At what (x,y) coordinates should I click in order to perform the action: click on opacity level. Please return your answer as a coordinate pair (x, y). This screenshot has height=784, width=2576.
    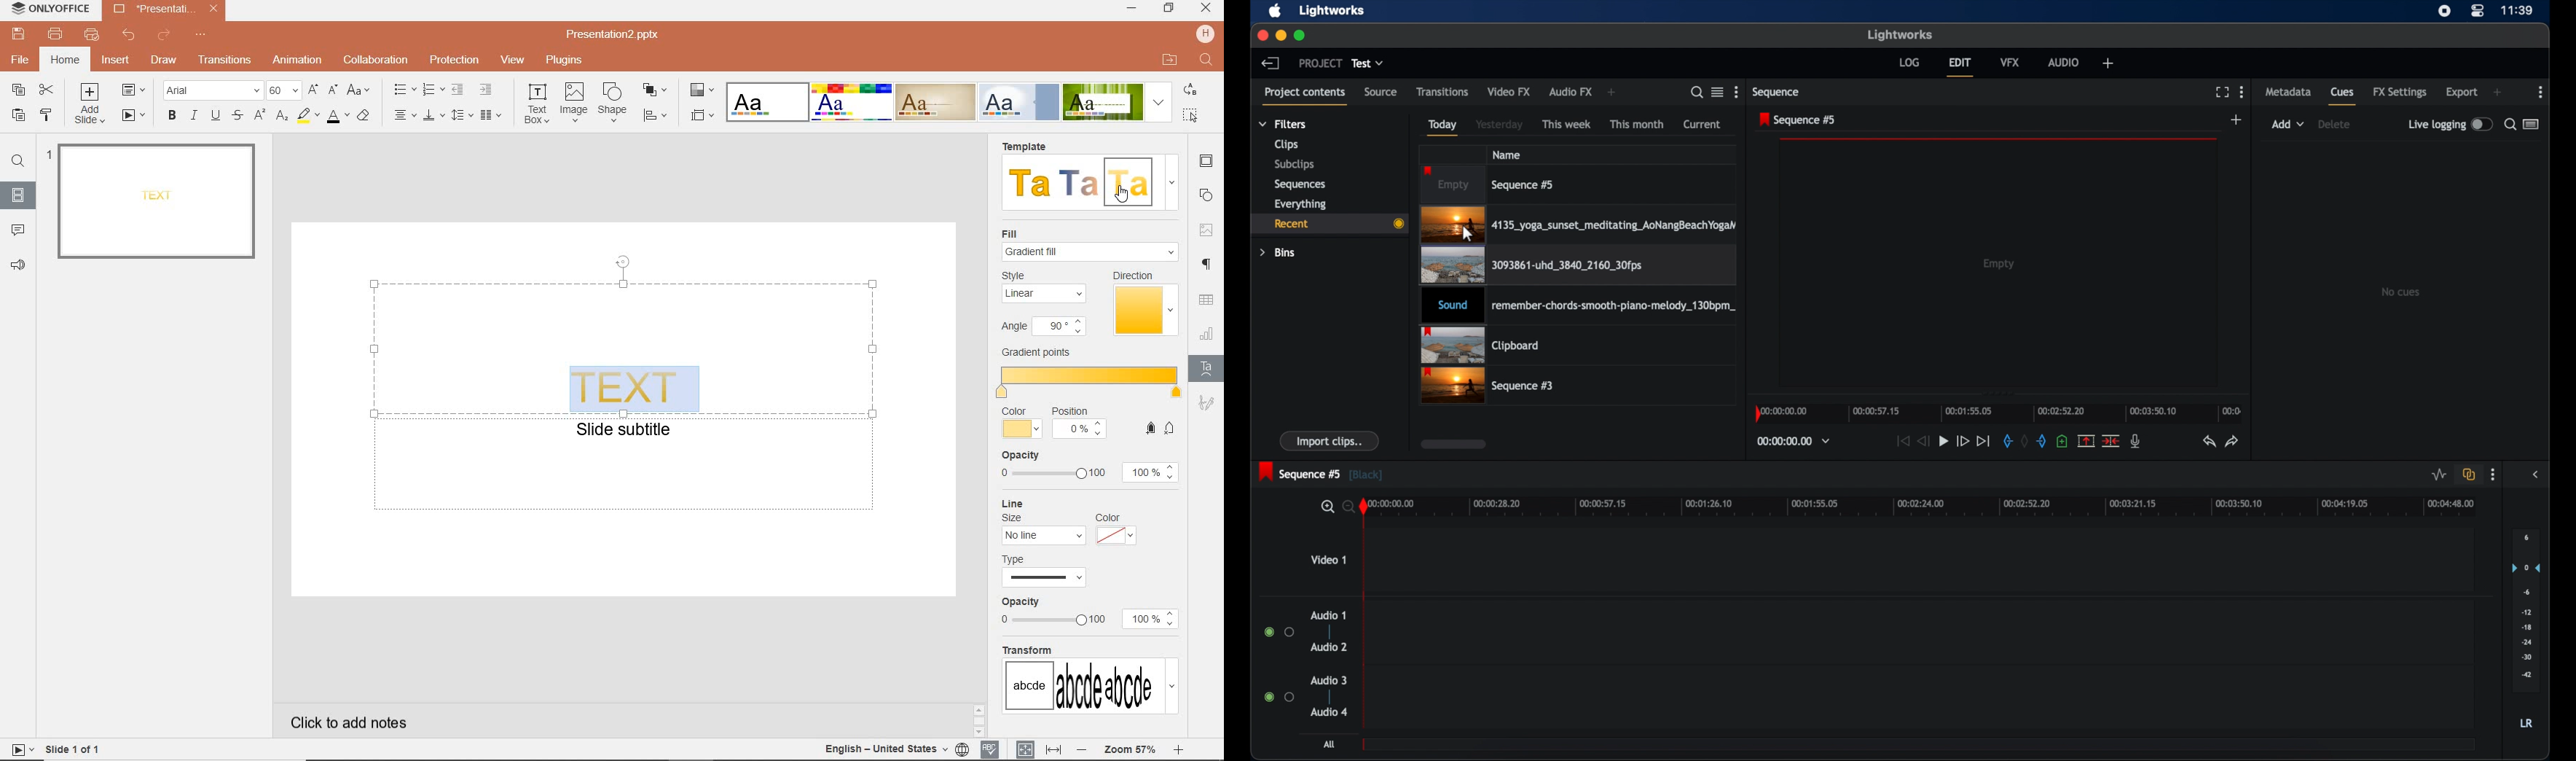
    Looking at the image, I should click on (1152, 467).